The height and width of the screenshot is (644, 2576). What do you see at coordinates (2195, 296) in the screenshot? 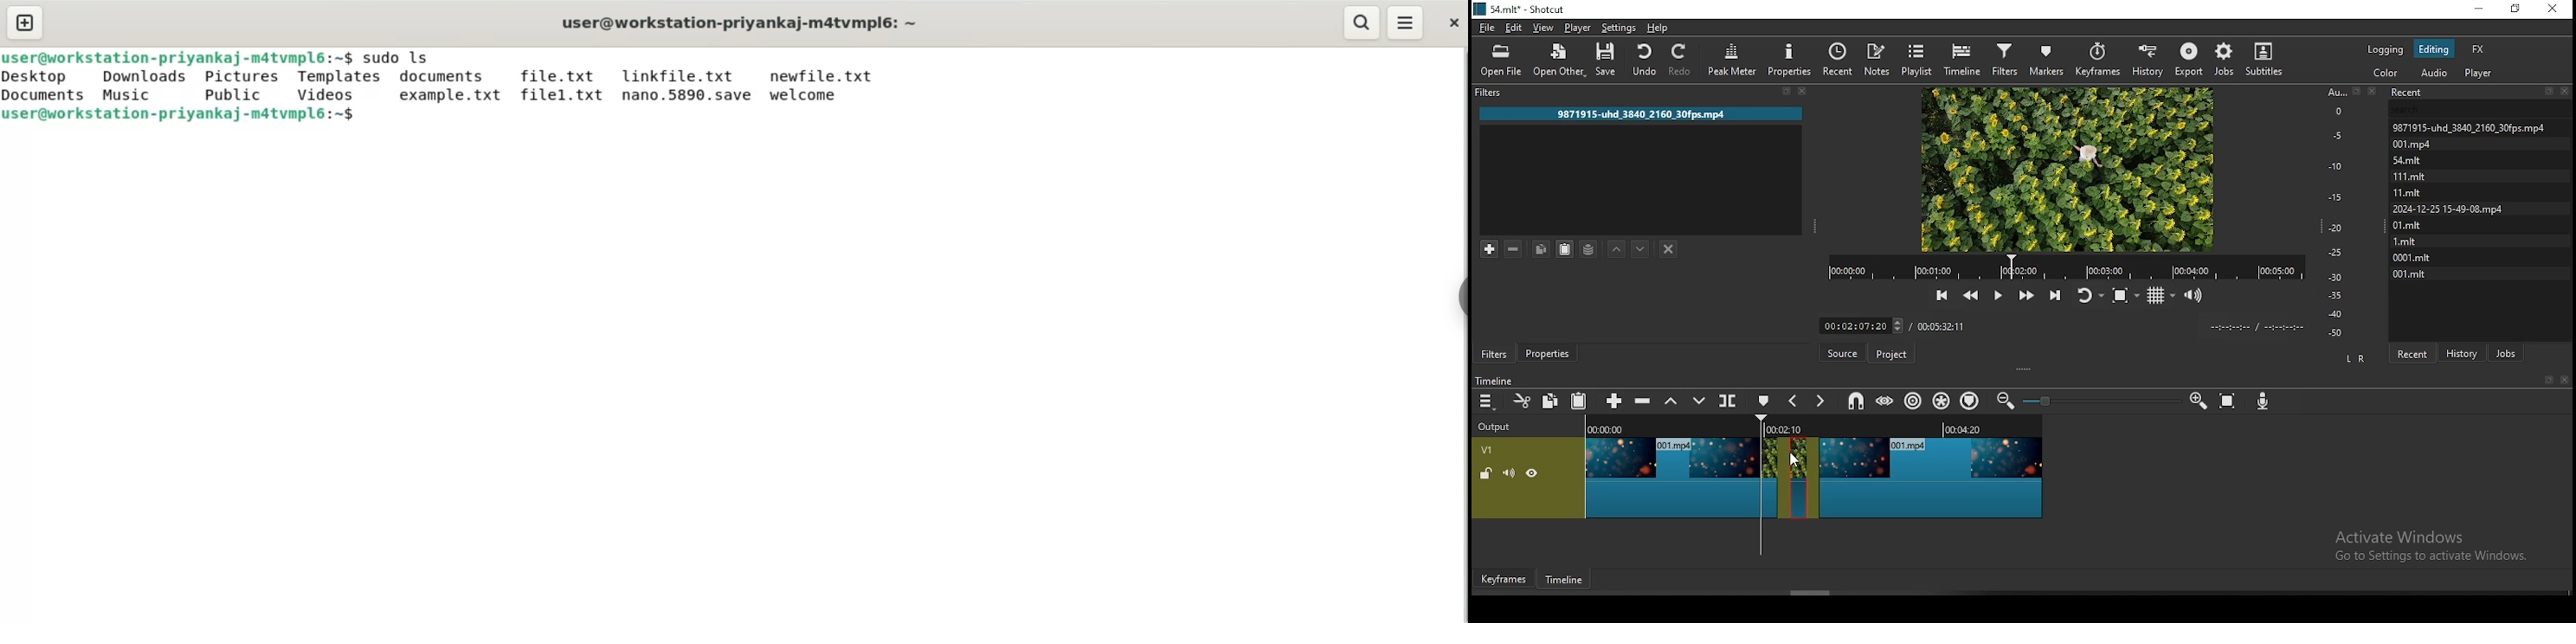
I see `volume control` at bounding box center [2195, 296].